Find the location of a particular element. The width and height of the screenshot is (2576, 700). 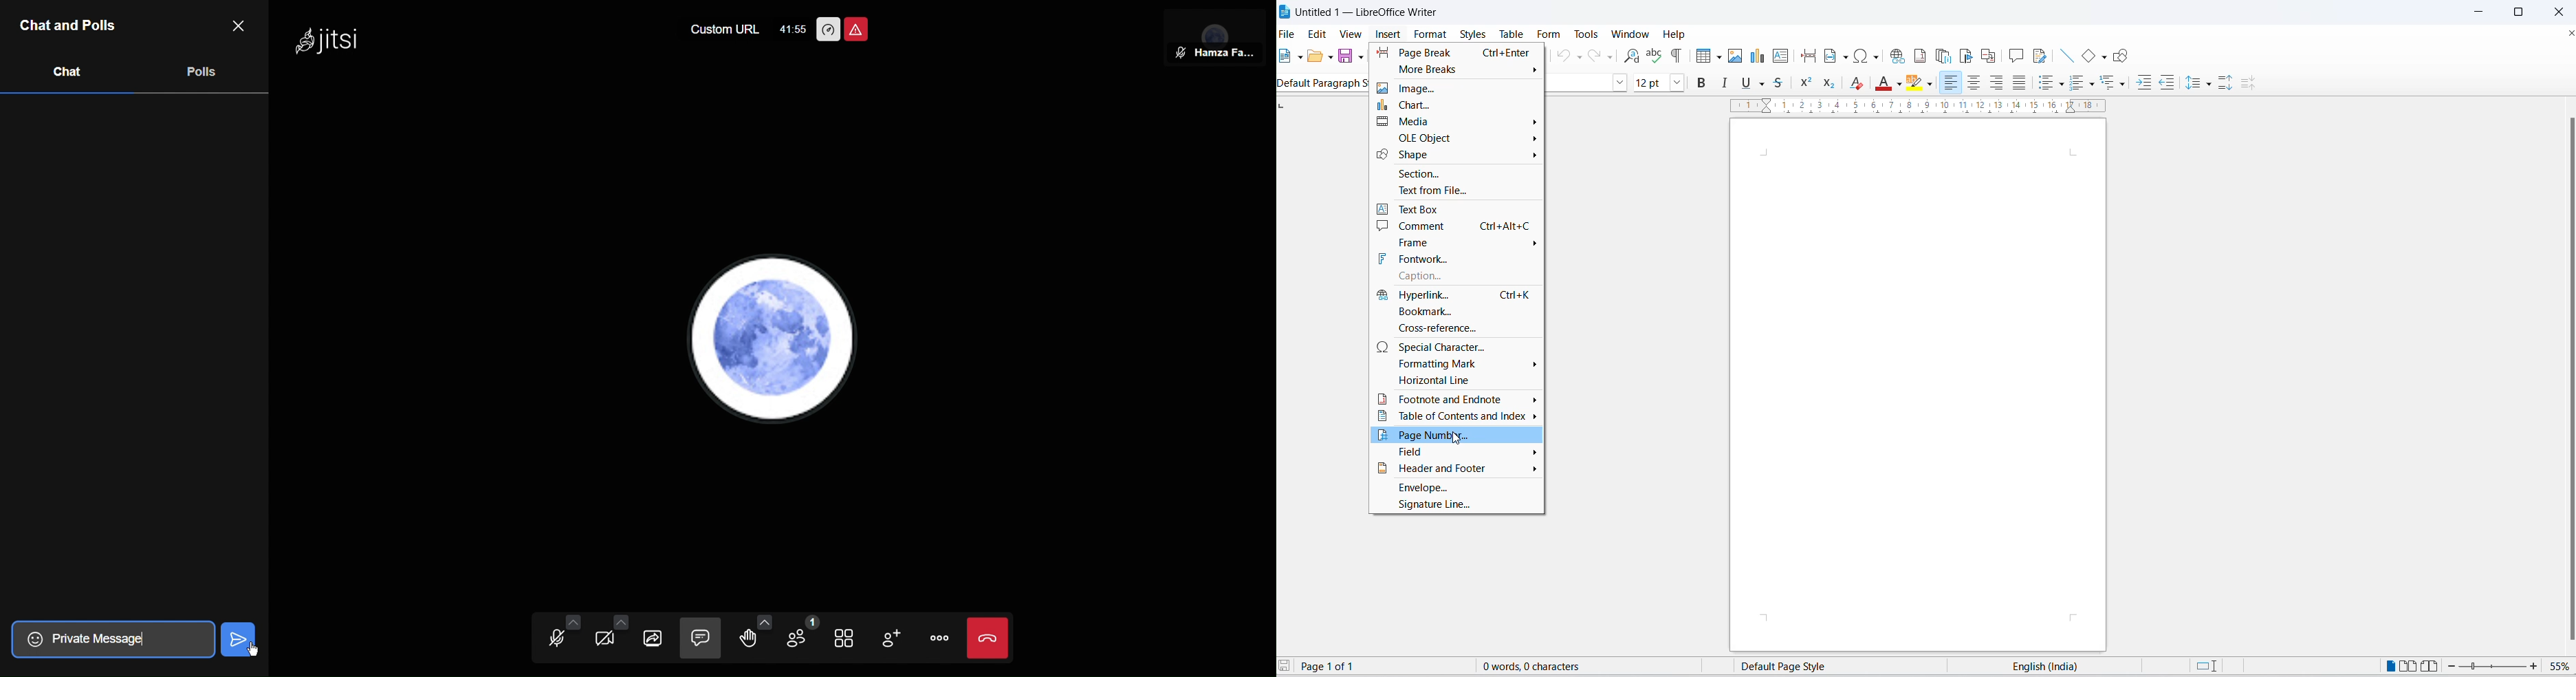

format is located at coordinates (1431, 34).